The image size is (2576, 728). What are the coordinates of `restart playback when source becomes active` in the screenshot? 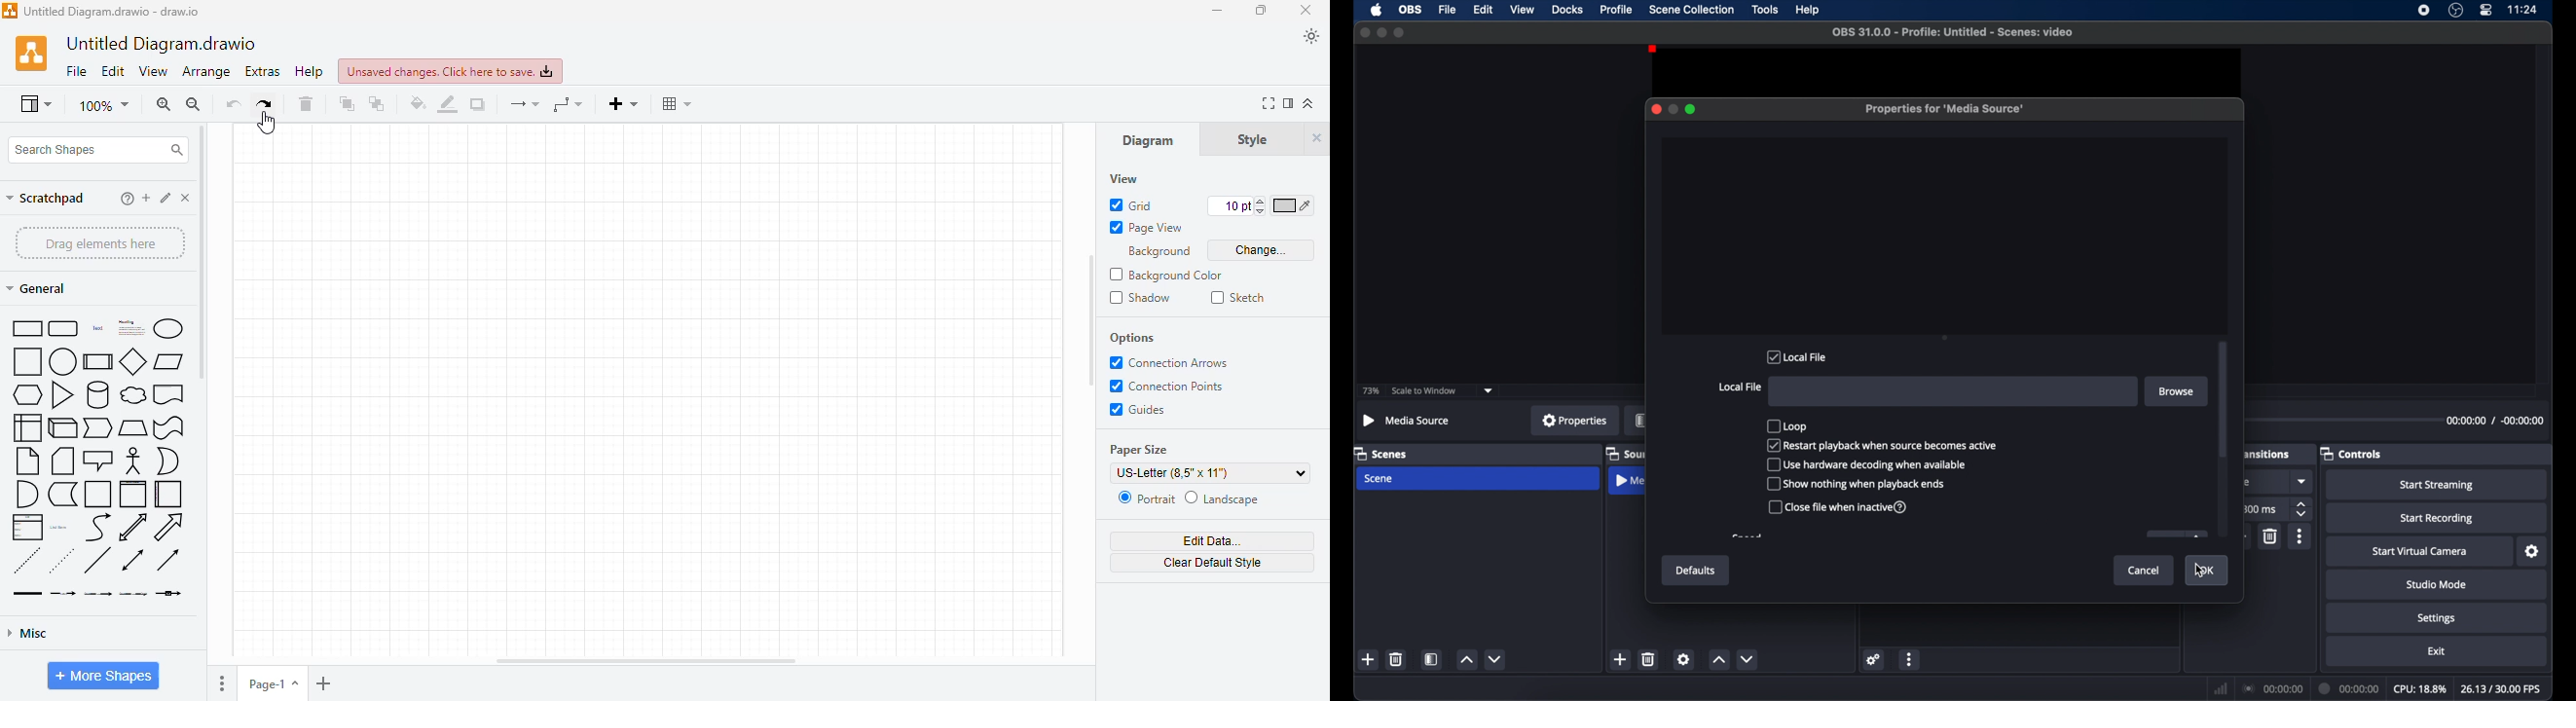 It's located at (1883, 445).